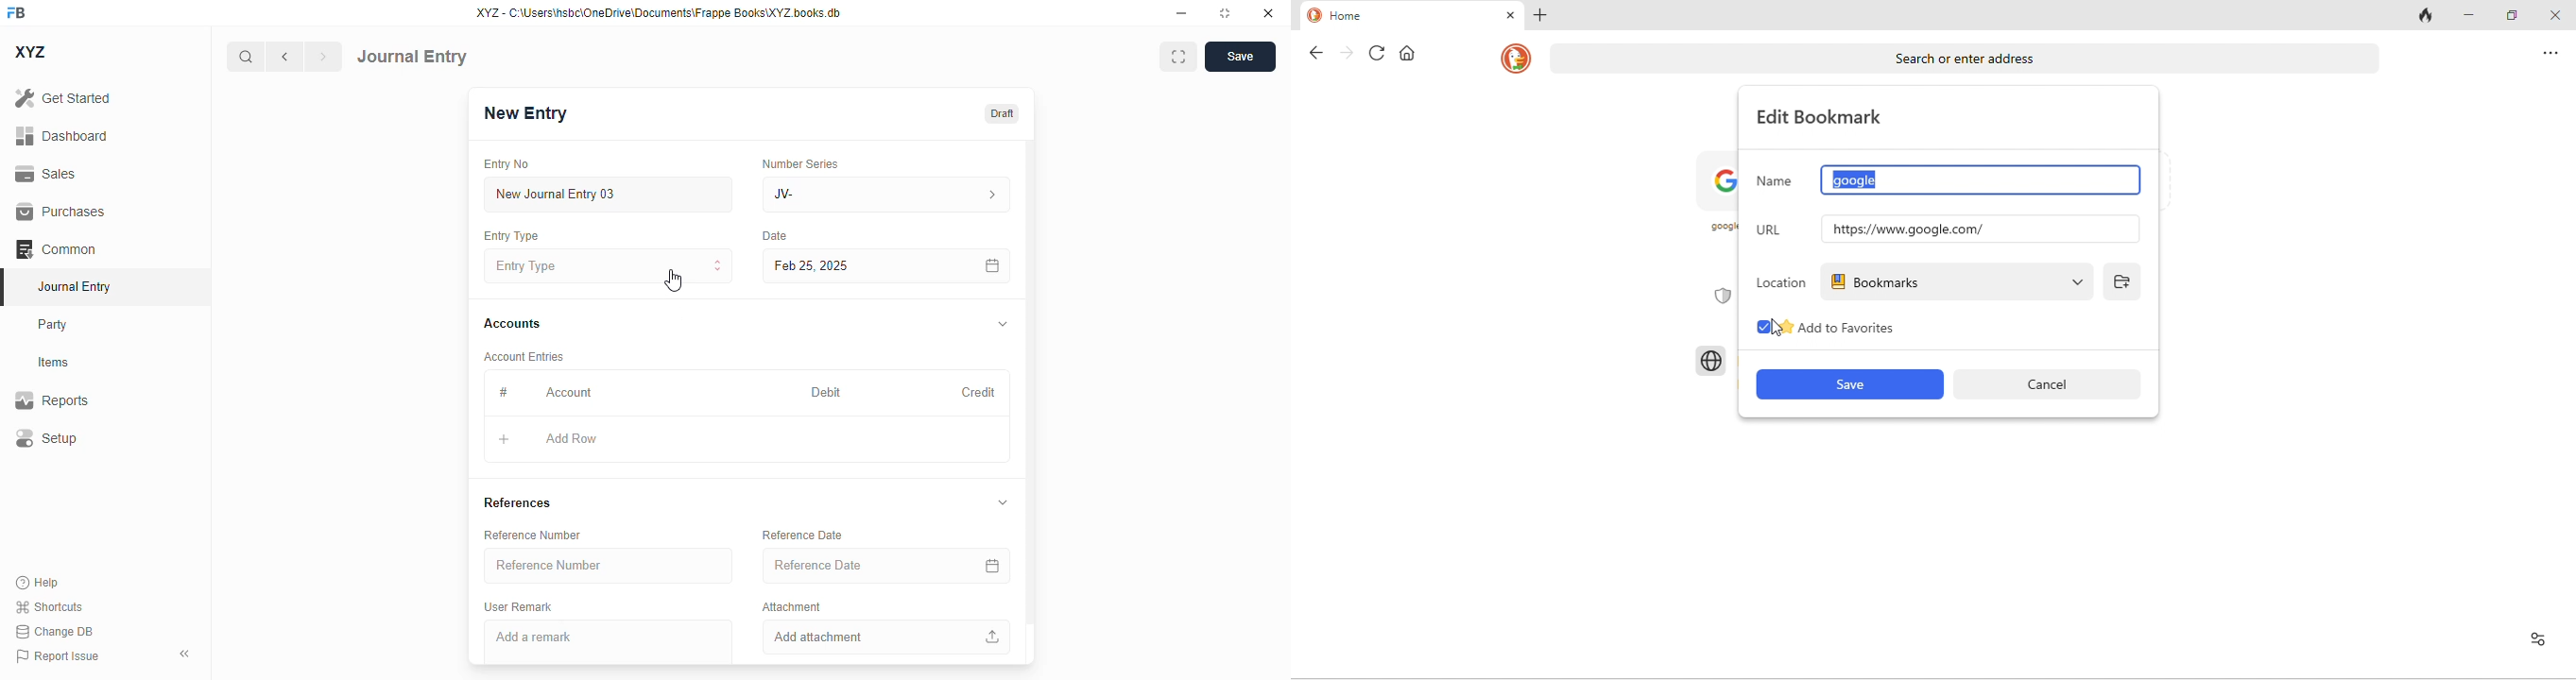 The width and height of the screenshot is (2576, 700). I want to click on XYZ - C:\Users\hsbc\OneDrive\Documents\Frappe Books\XYZ books.db, so click(659, 12).